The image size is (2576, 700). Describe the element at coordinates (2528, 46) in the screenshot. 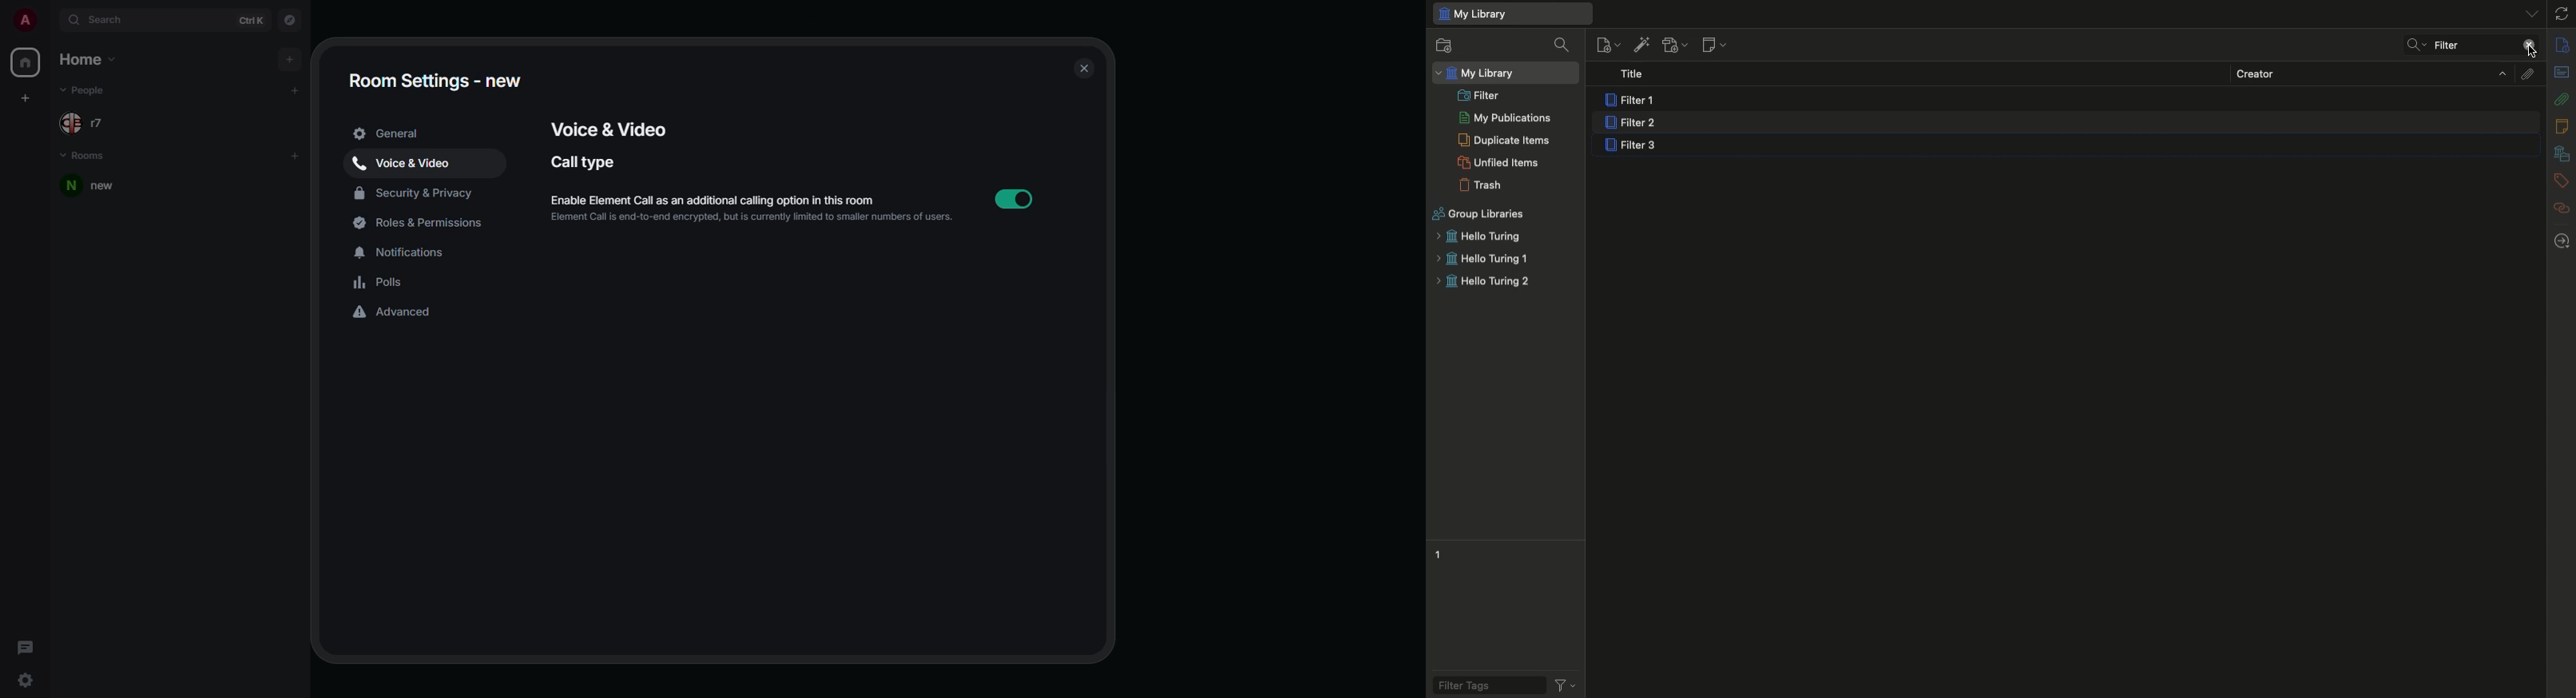

I see `Clear` at that location.